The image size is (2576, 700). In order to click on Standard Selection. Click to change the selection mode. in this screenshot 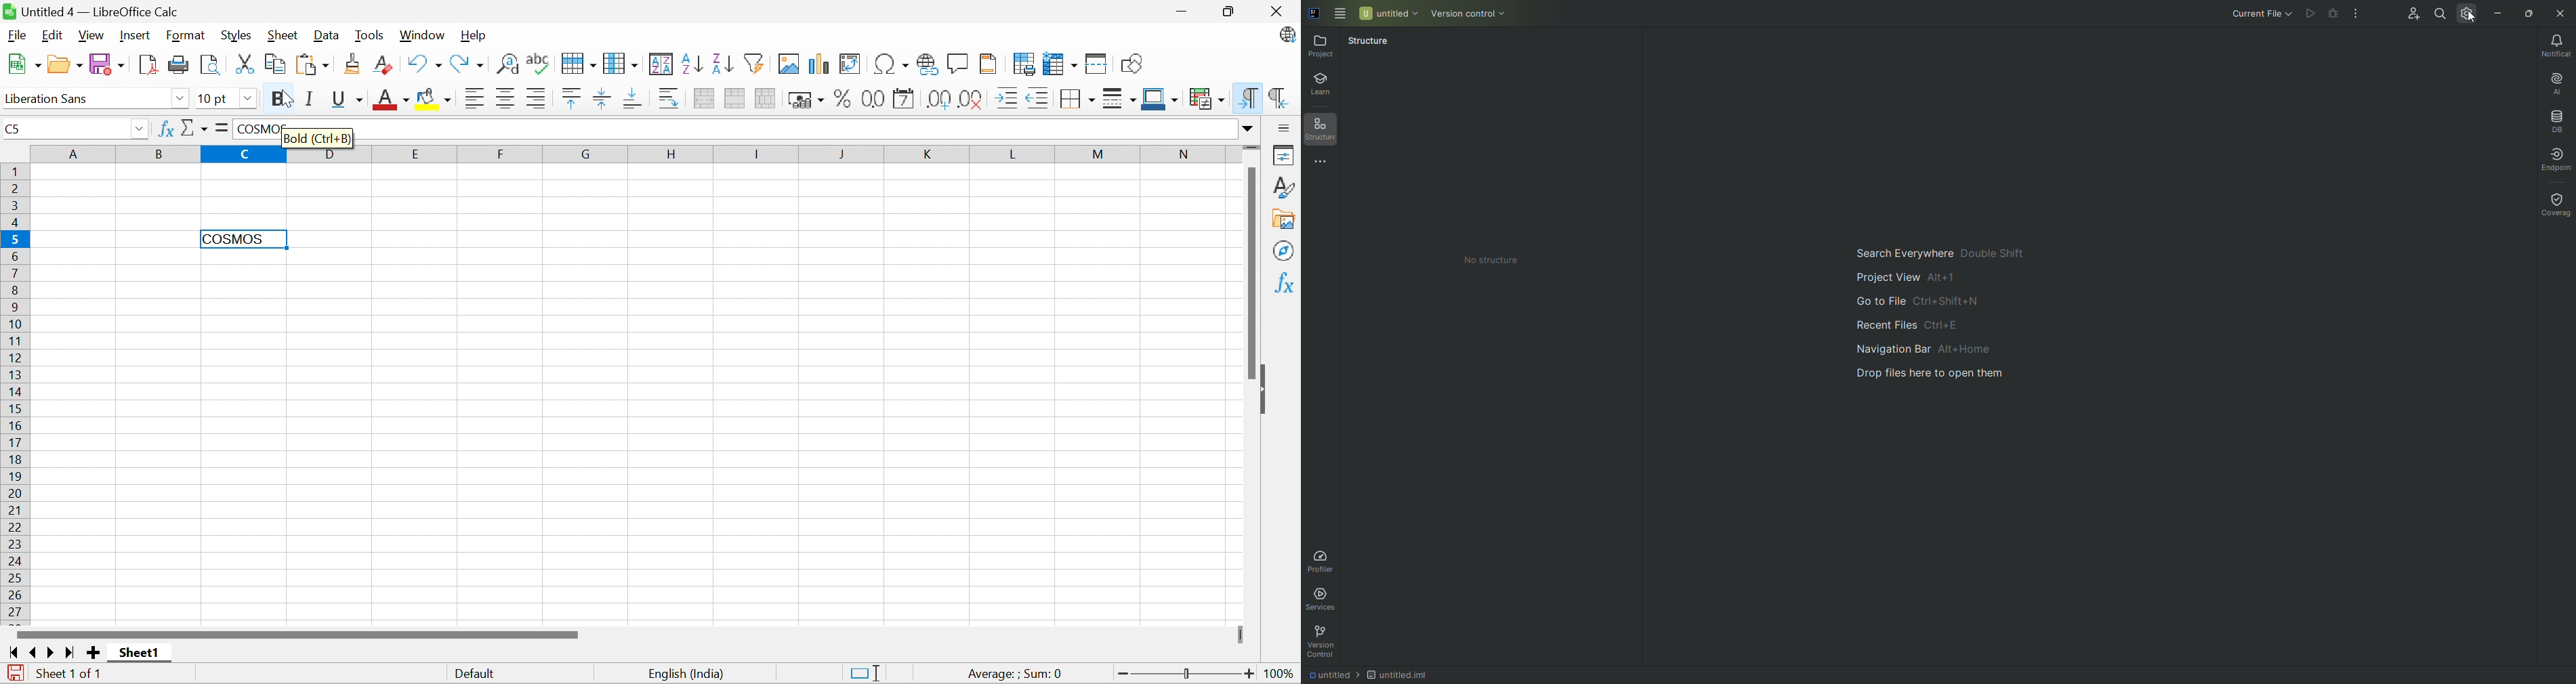, I will do `click(863, 672)`.